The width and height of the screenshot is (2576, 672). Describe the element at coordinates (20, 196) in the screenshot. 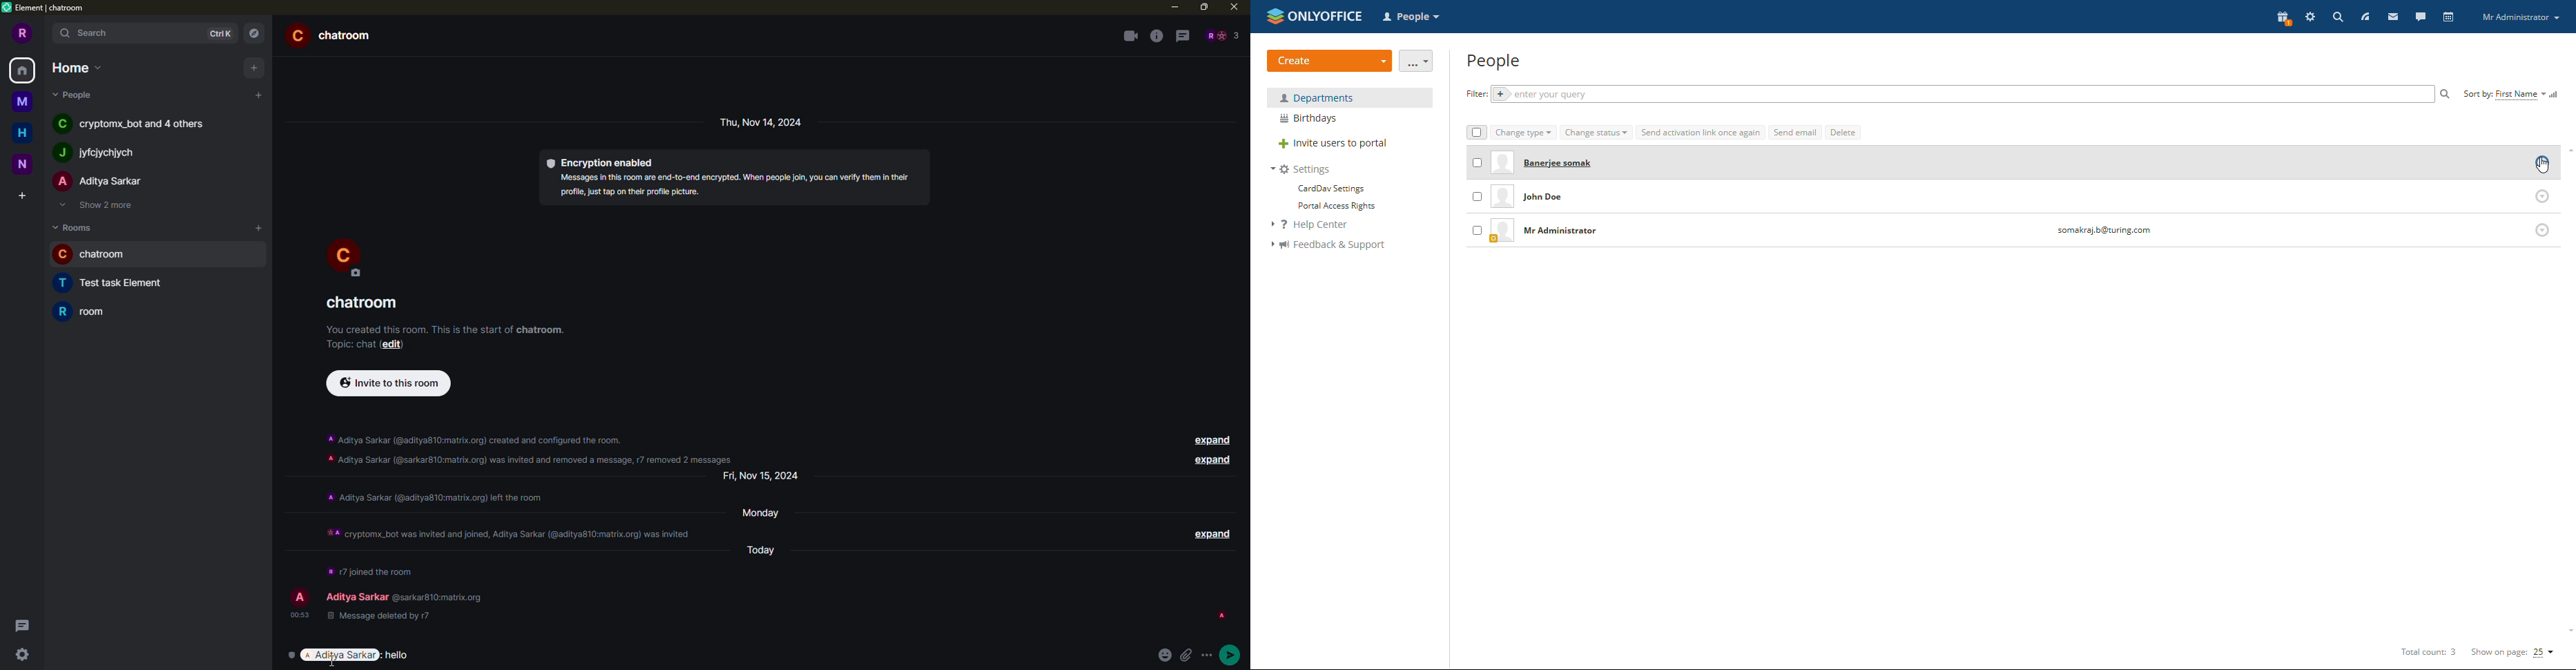

I see `create space` at that location.